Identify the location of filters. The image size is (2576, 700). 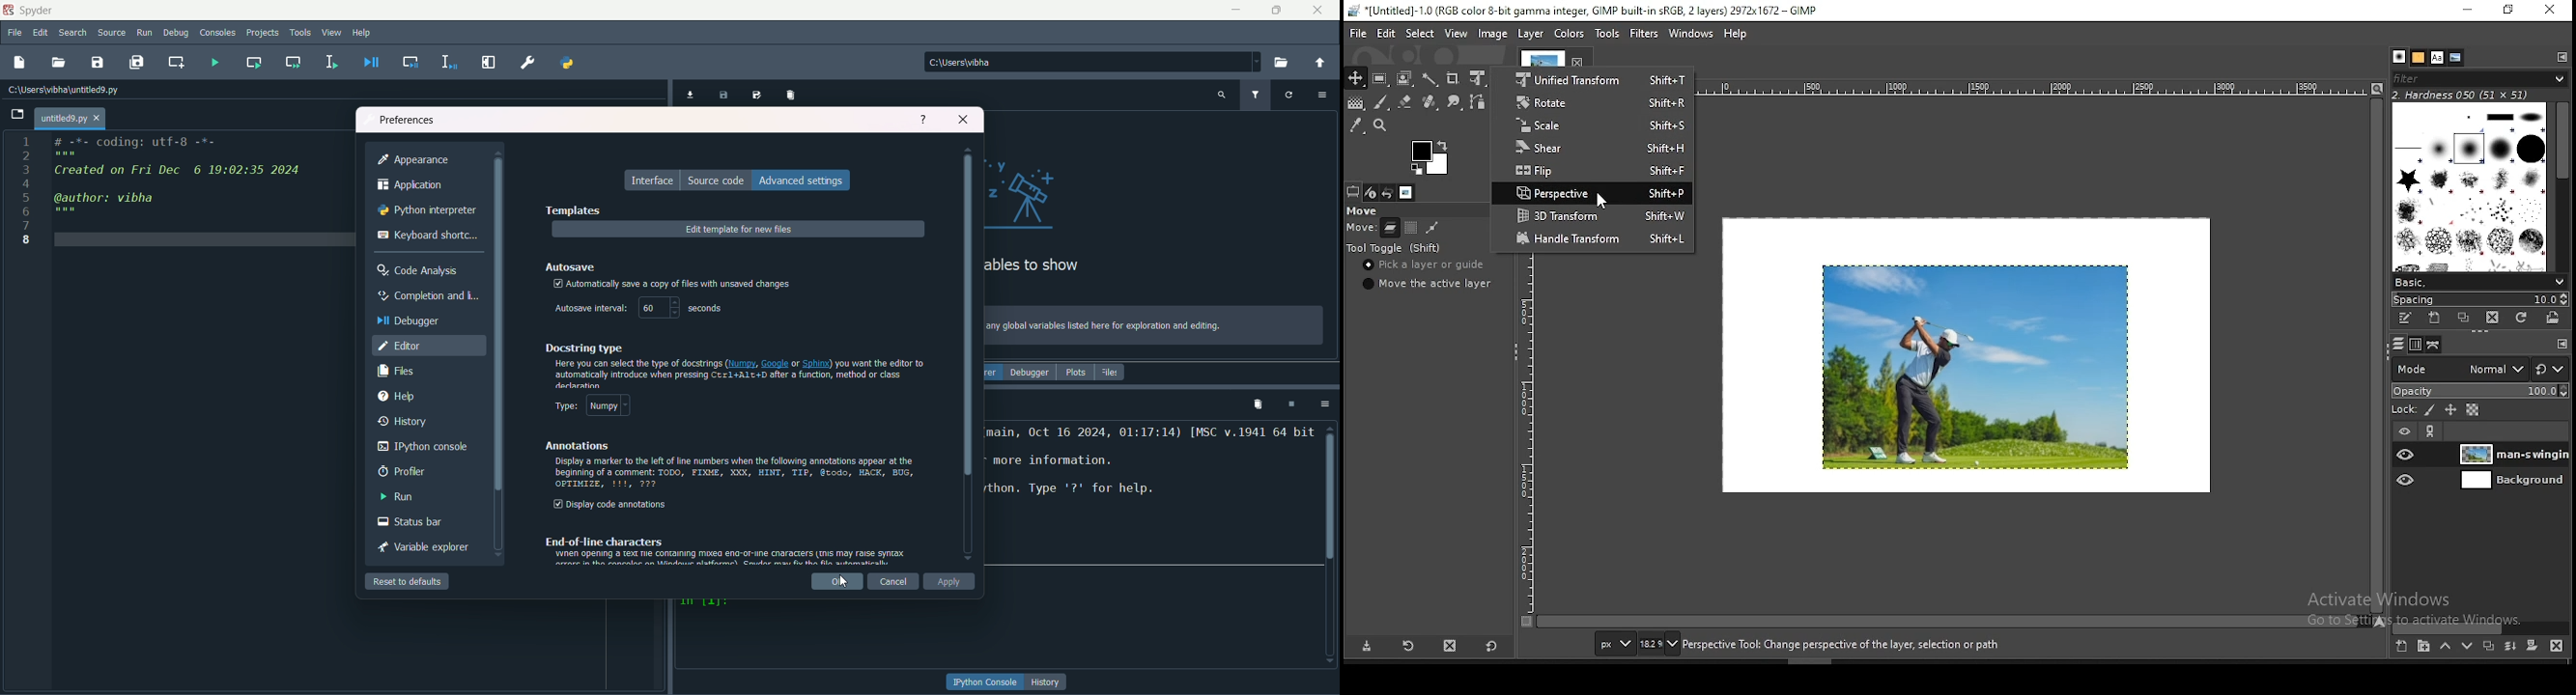
(1643, 33).